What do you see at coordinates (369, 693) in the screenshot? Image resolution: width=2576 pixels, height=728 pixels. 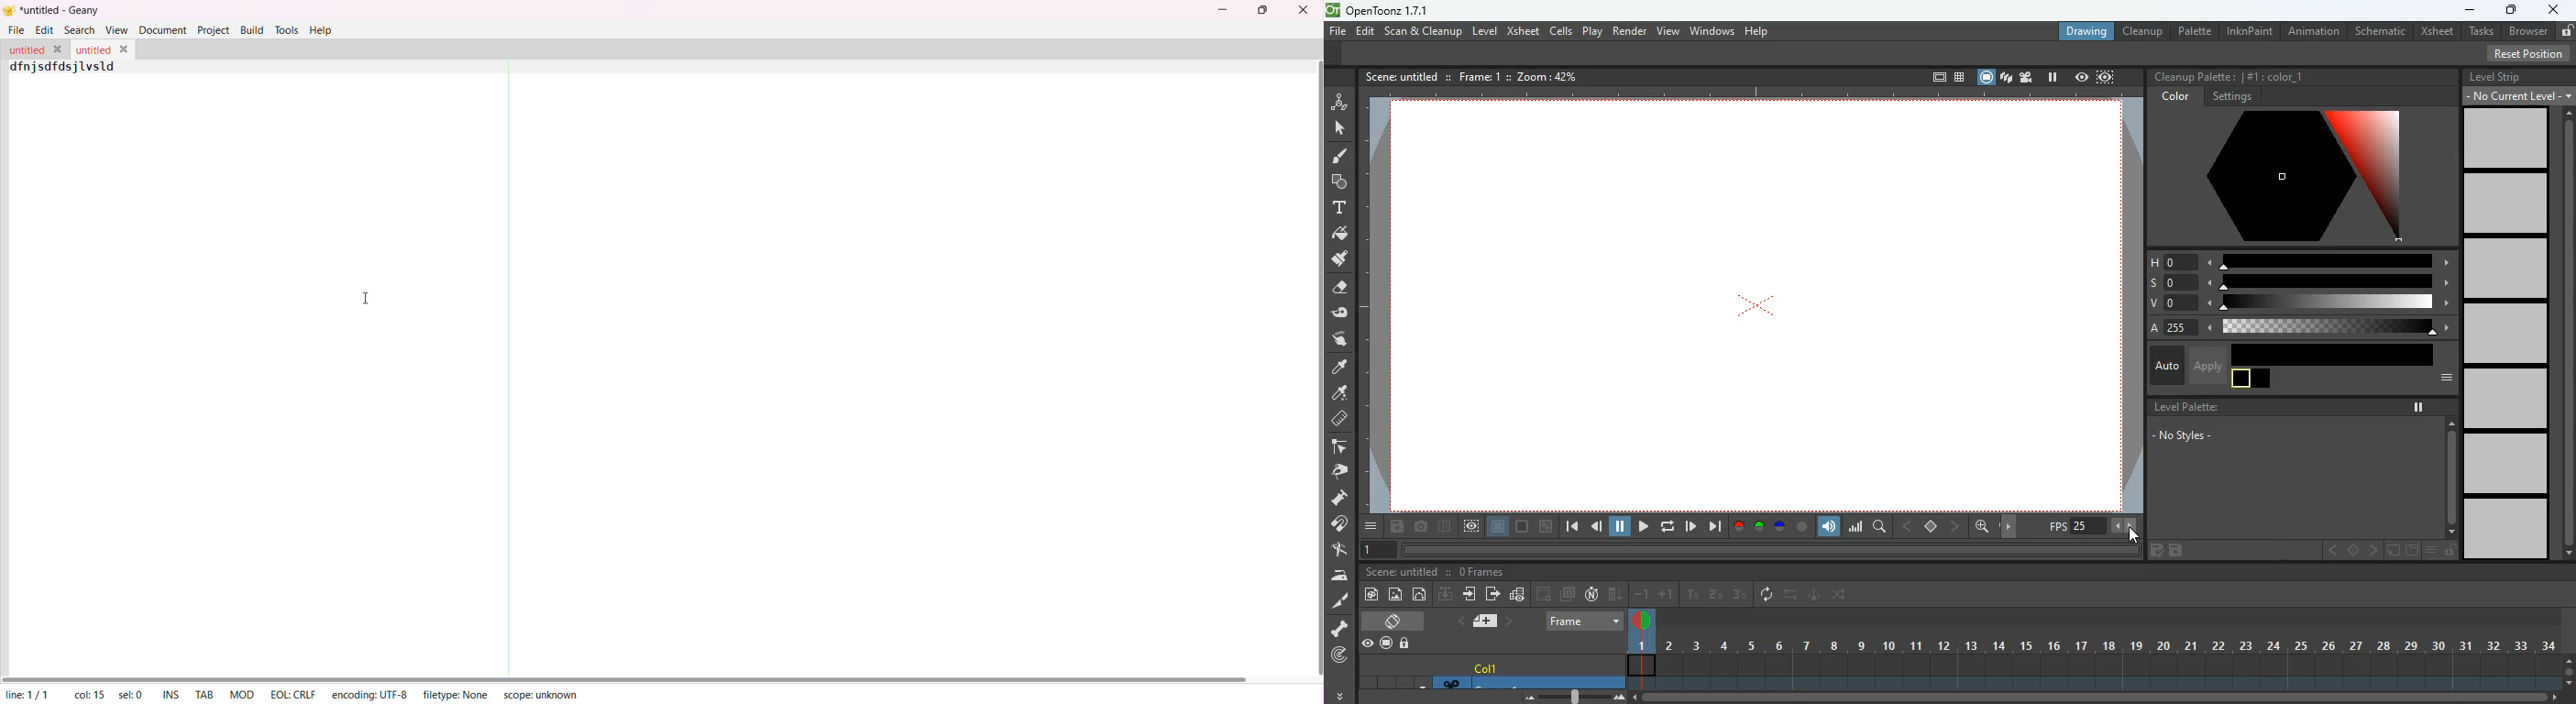 I see `encoding: UTF-8` at bounding box center [369, 693].